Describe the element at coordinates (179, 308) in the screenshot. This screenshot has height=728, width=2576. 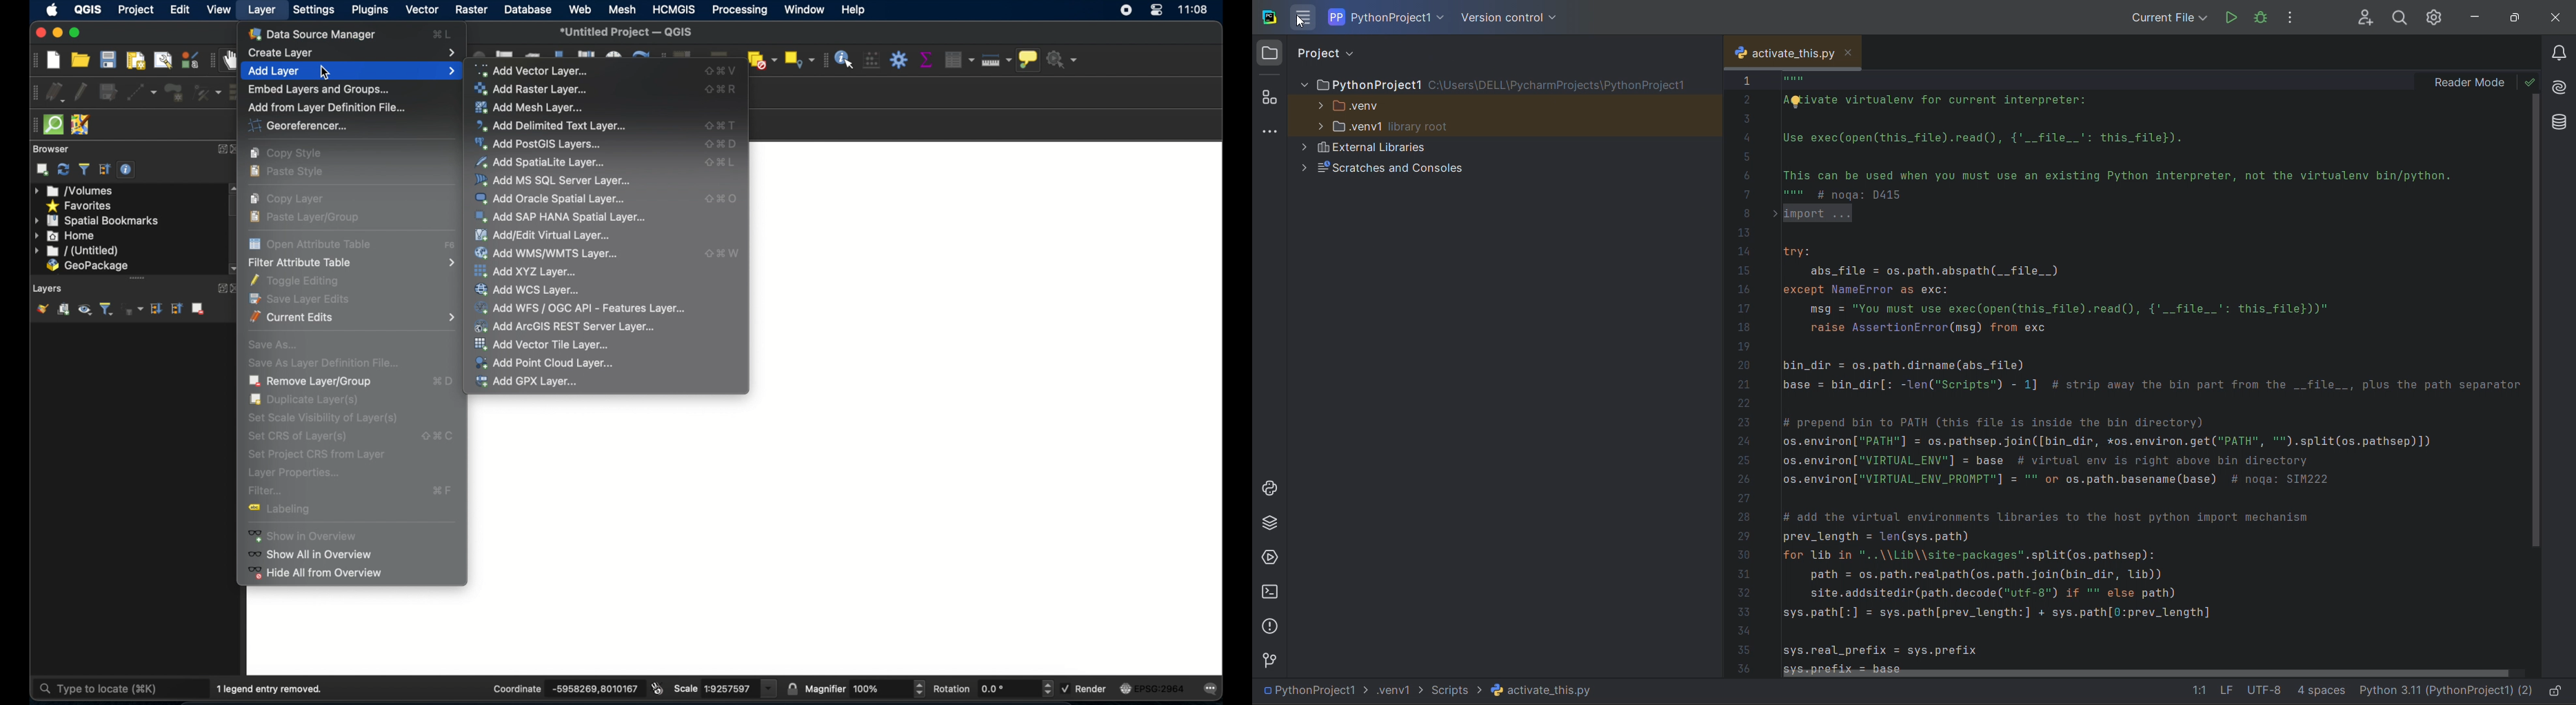
I see `collapse all` at that location.